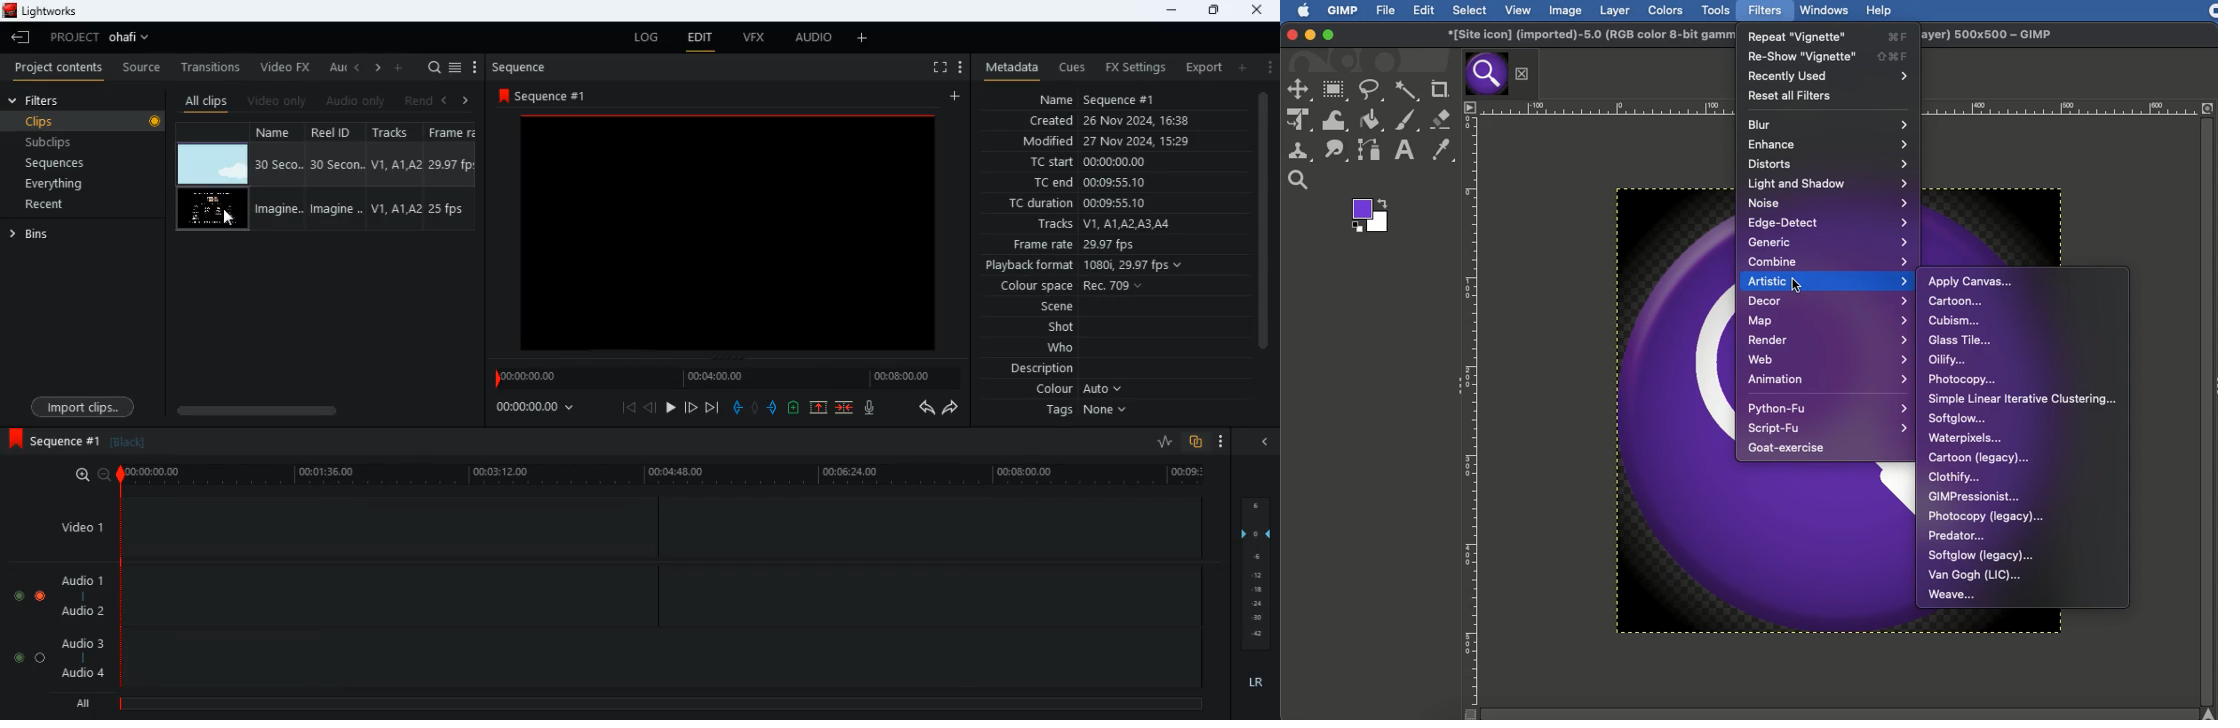 Image resolution: width=2240 pixels, height=728 pixels. I want to click on Colors, so click(1668, 11).